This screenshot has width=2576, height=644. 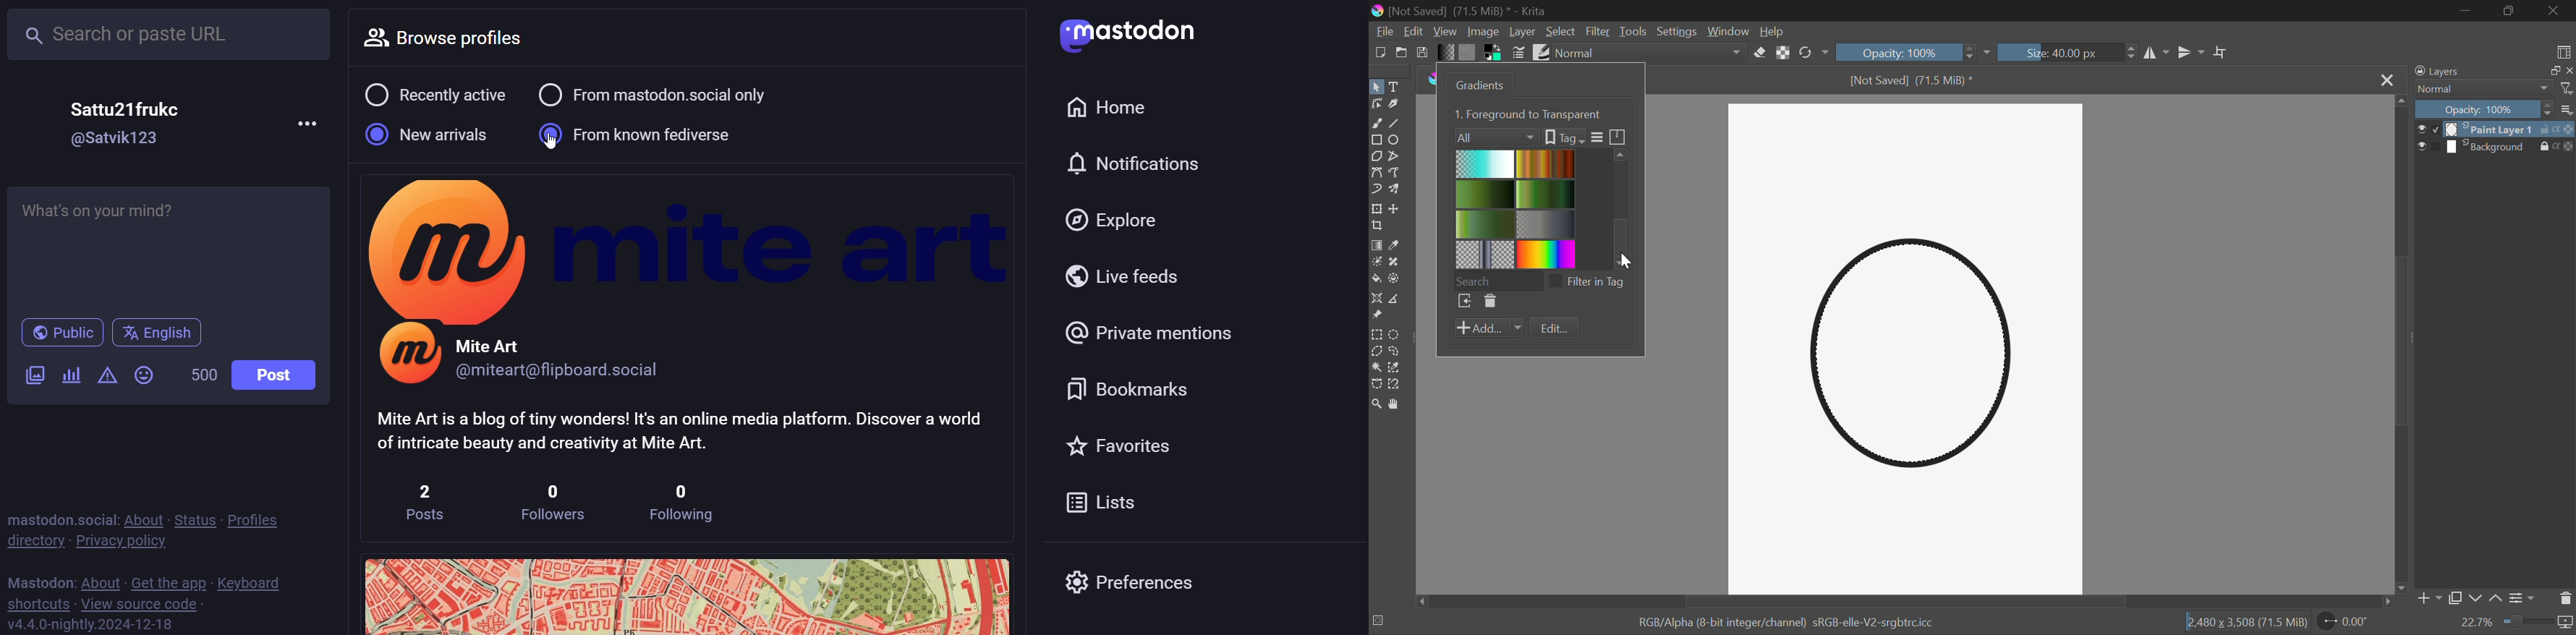 I want to click on content warning, so click(x=107, y=376).